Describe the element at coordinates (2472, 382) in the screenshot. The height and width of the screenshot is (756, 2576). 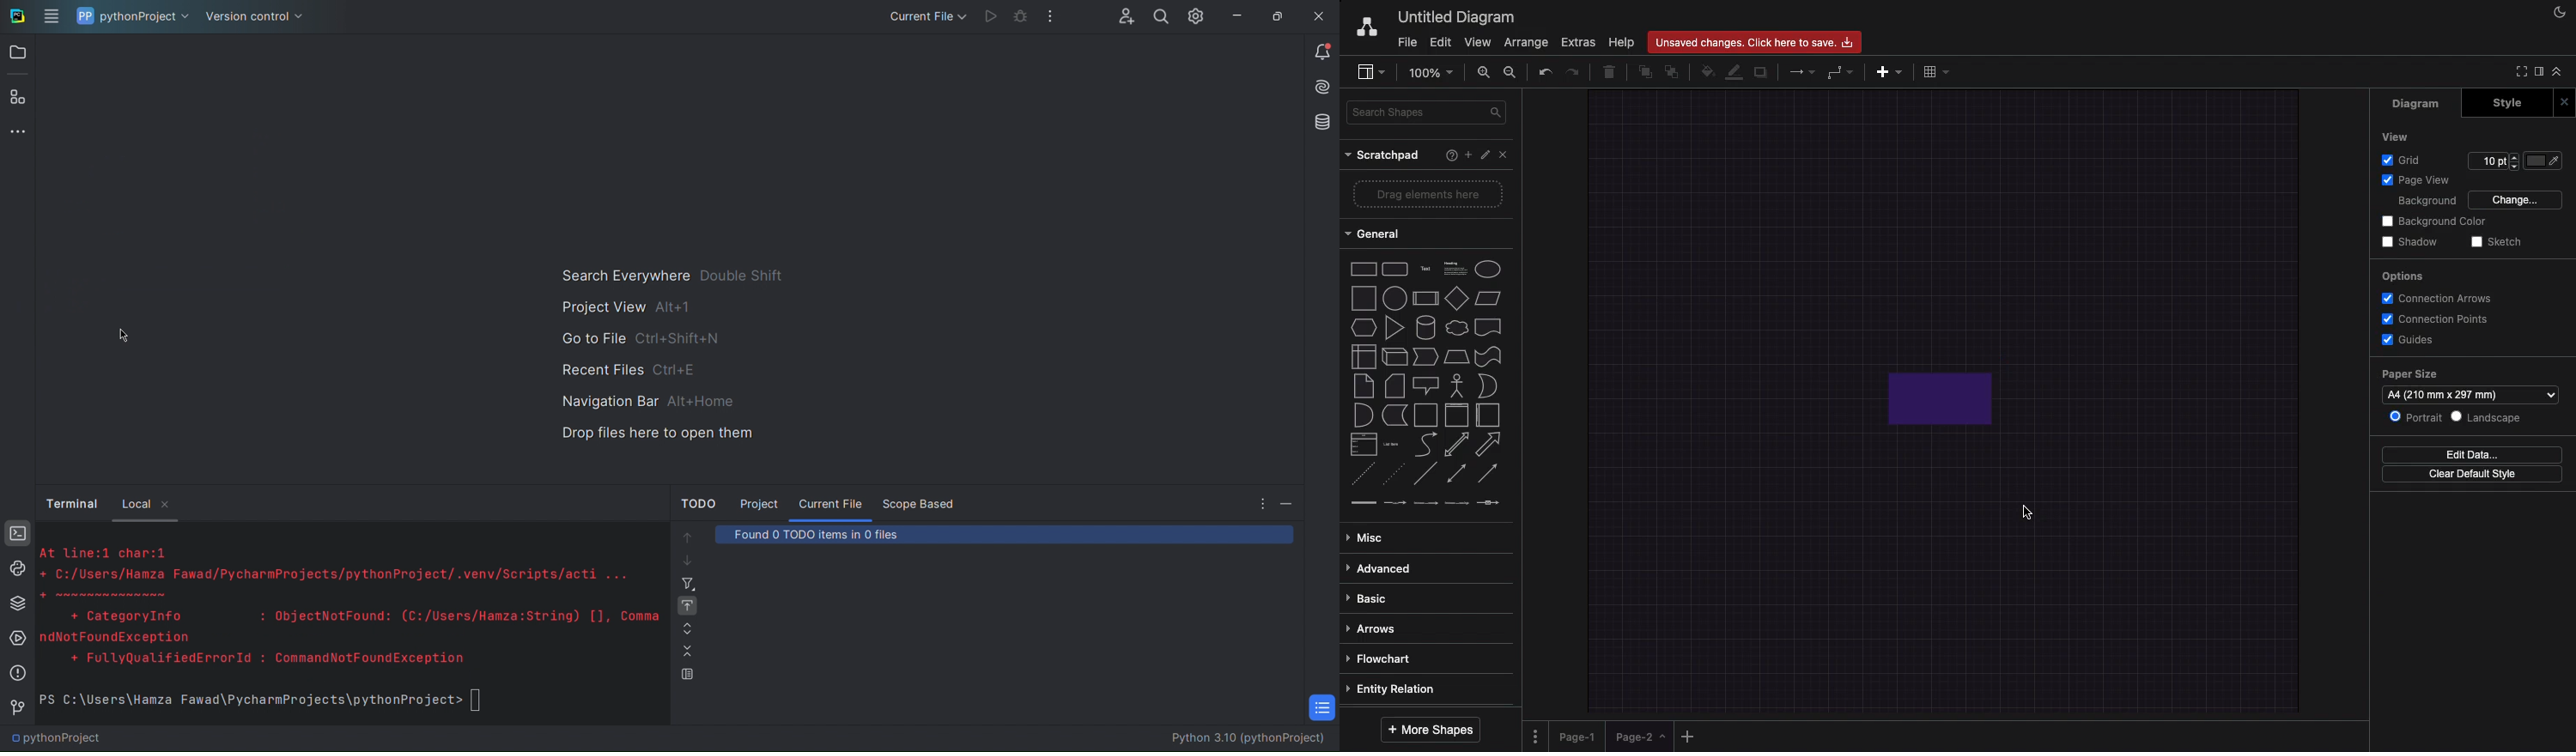
I see `Paper size` at that location.